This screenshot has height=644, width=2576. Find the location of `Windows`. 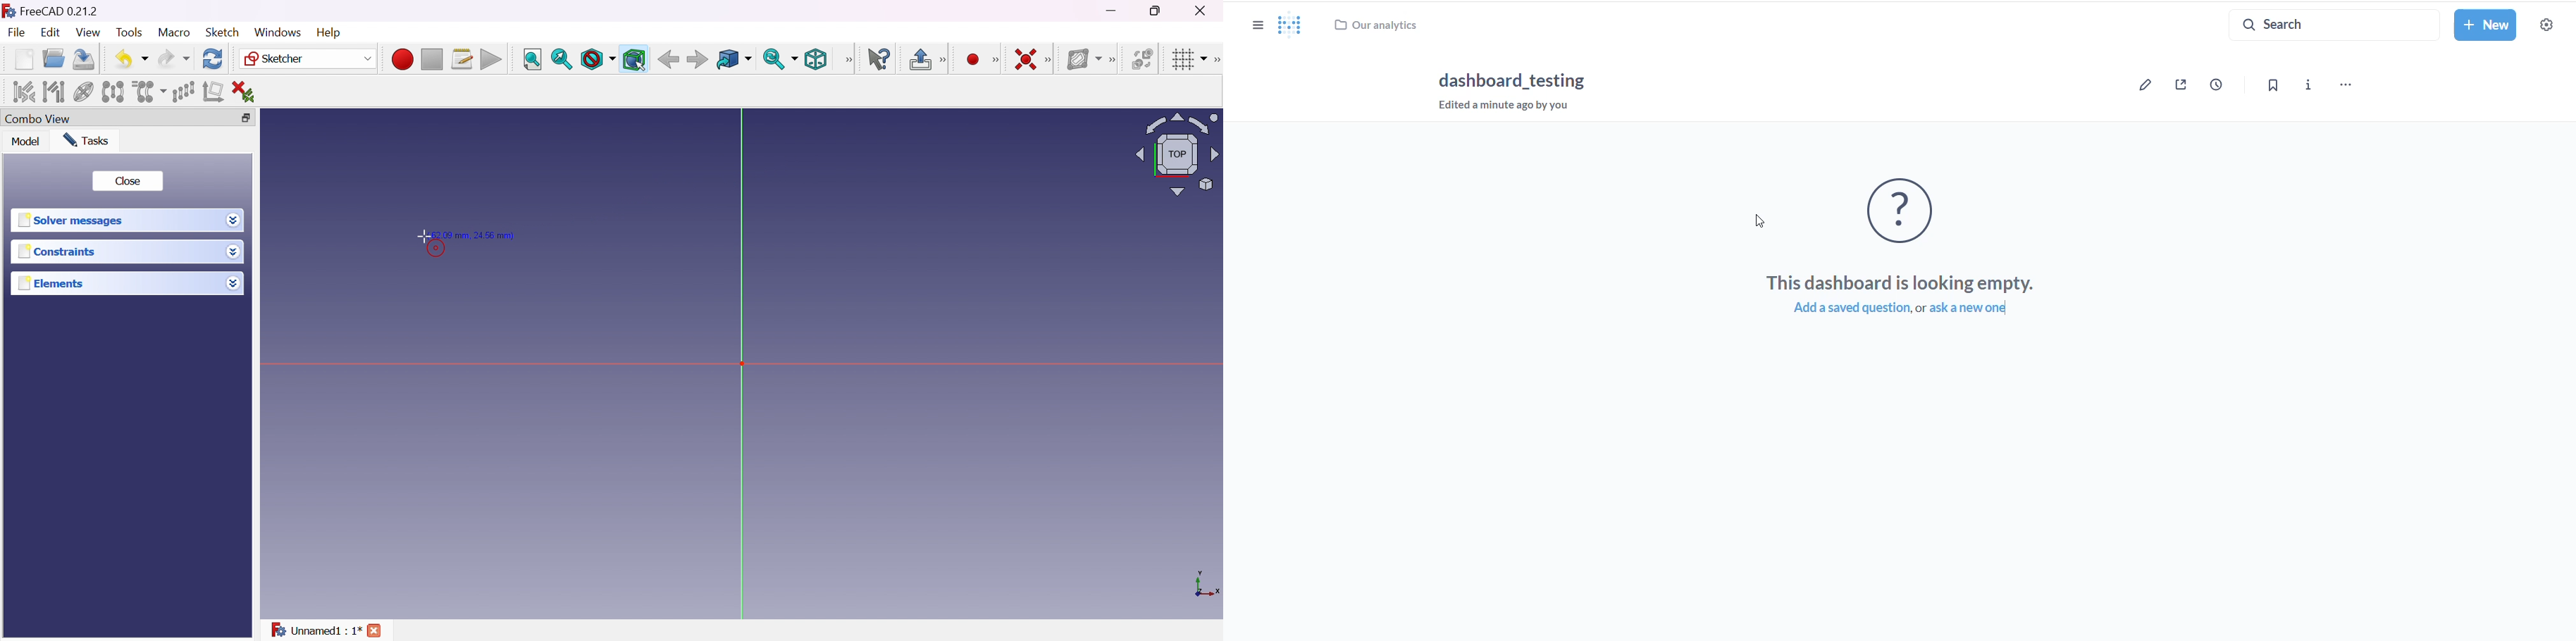

Windows is located at coordinates (277, 32).